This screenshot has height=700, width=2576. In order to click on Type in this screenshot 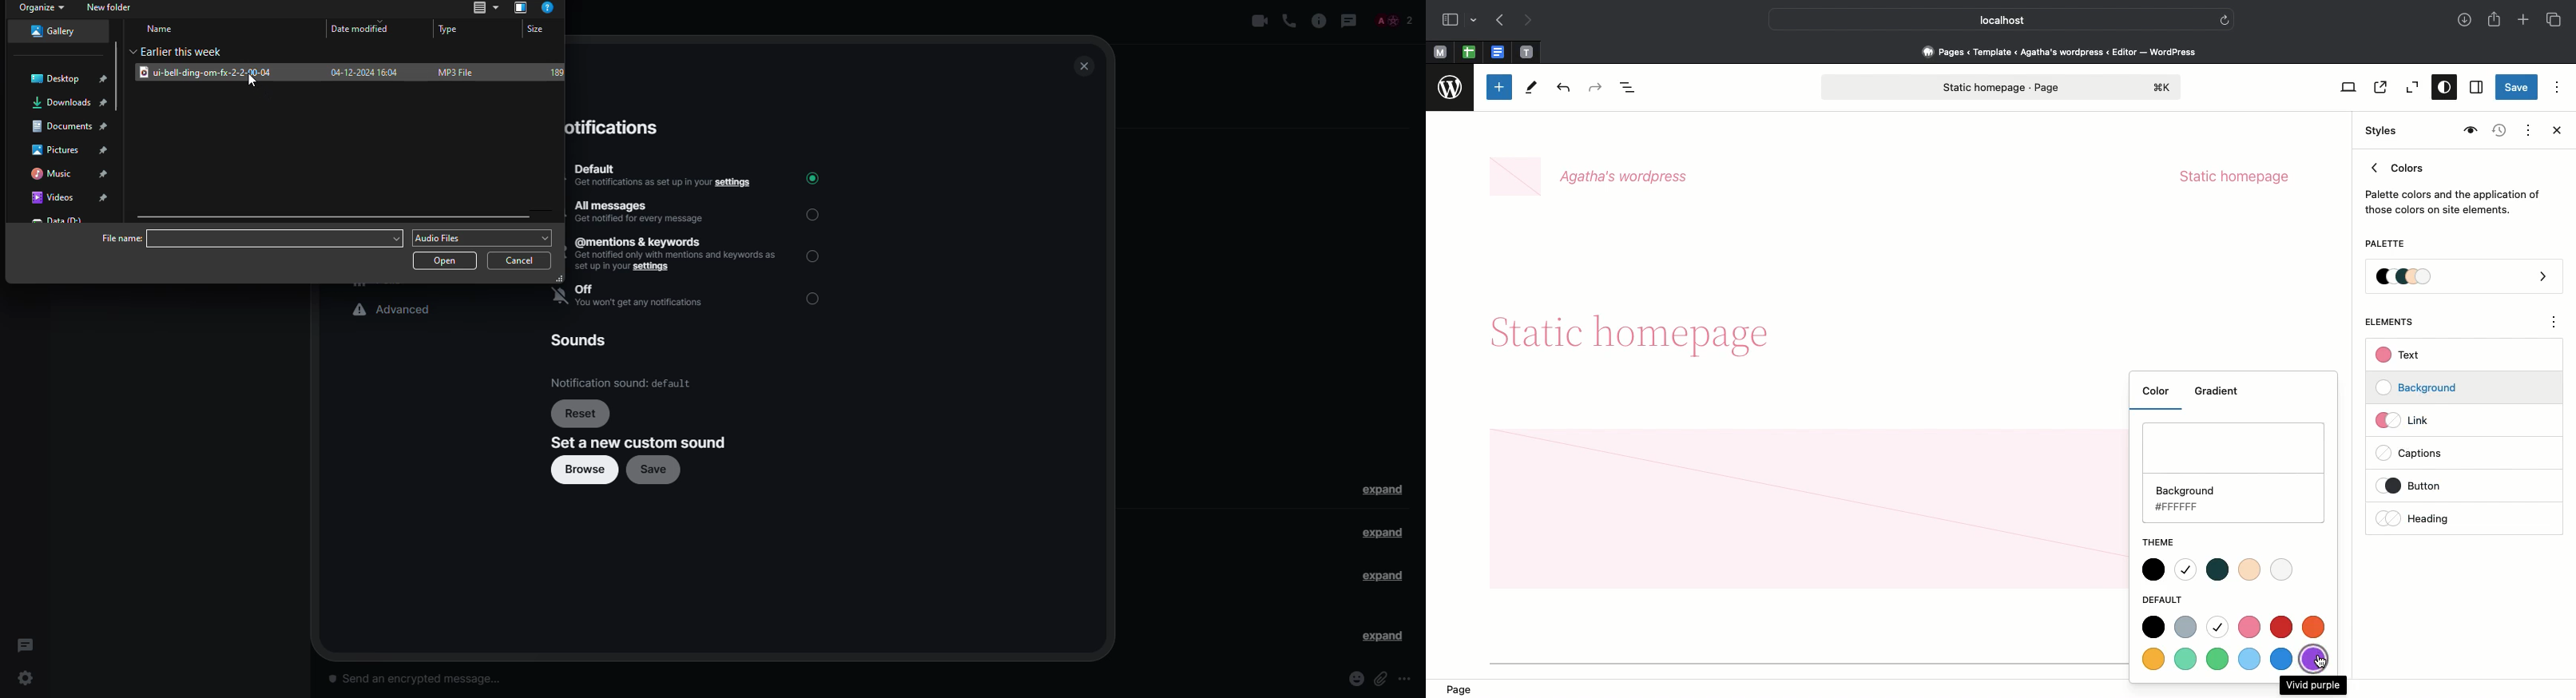, I will do `click(453, 30)`.